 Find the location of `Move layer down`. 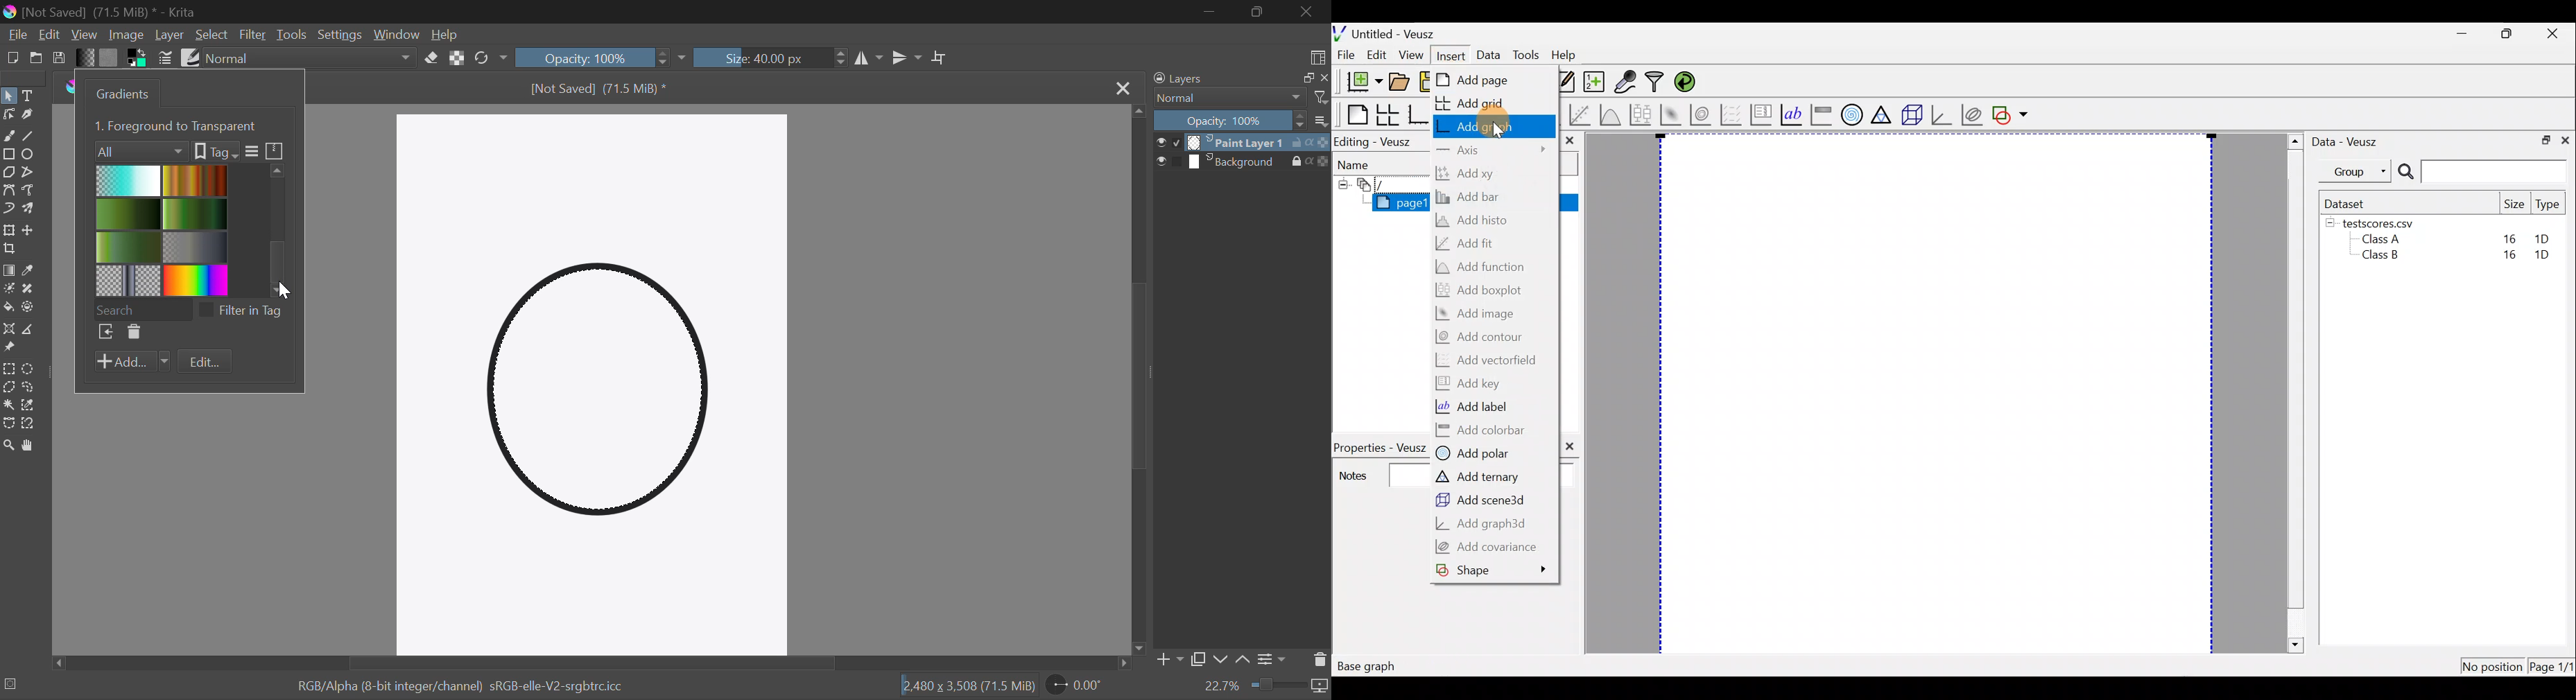

Move layer down is located at coordinates (1221, 661).